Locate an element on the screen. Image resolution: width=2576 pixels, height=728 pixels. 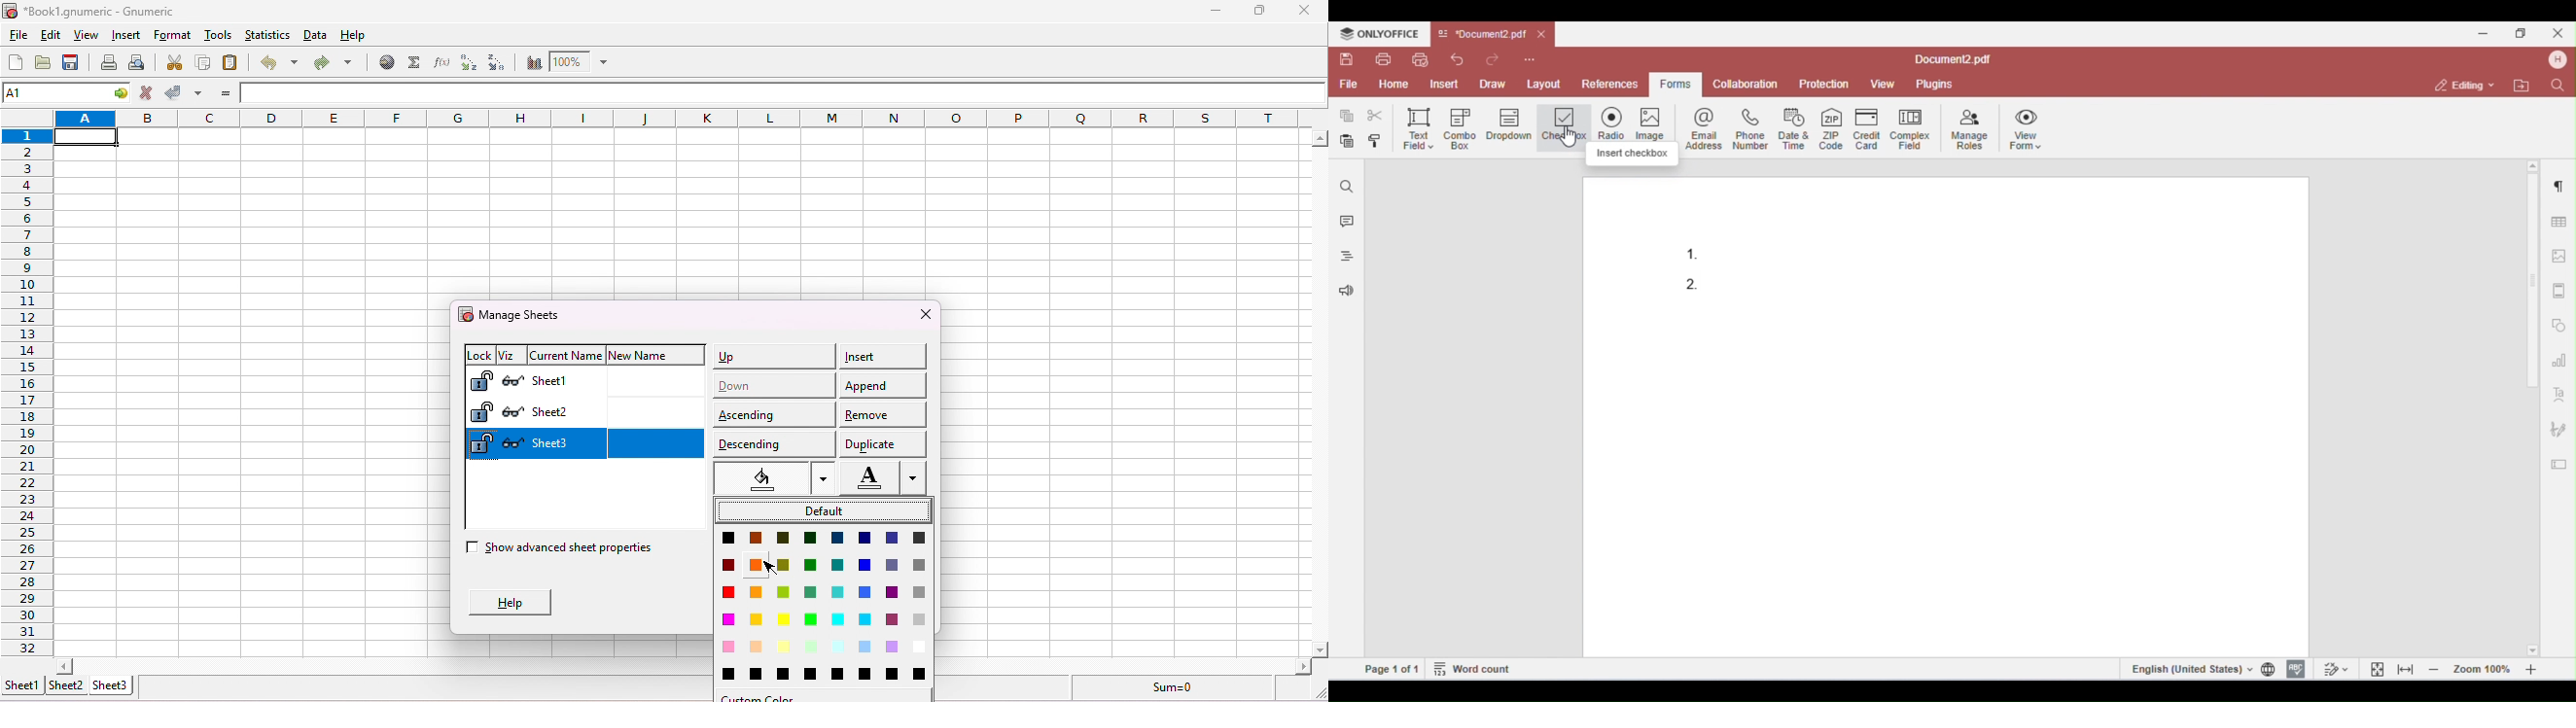
show advanced sheet properties is located at coordinates (584, 551).